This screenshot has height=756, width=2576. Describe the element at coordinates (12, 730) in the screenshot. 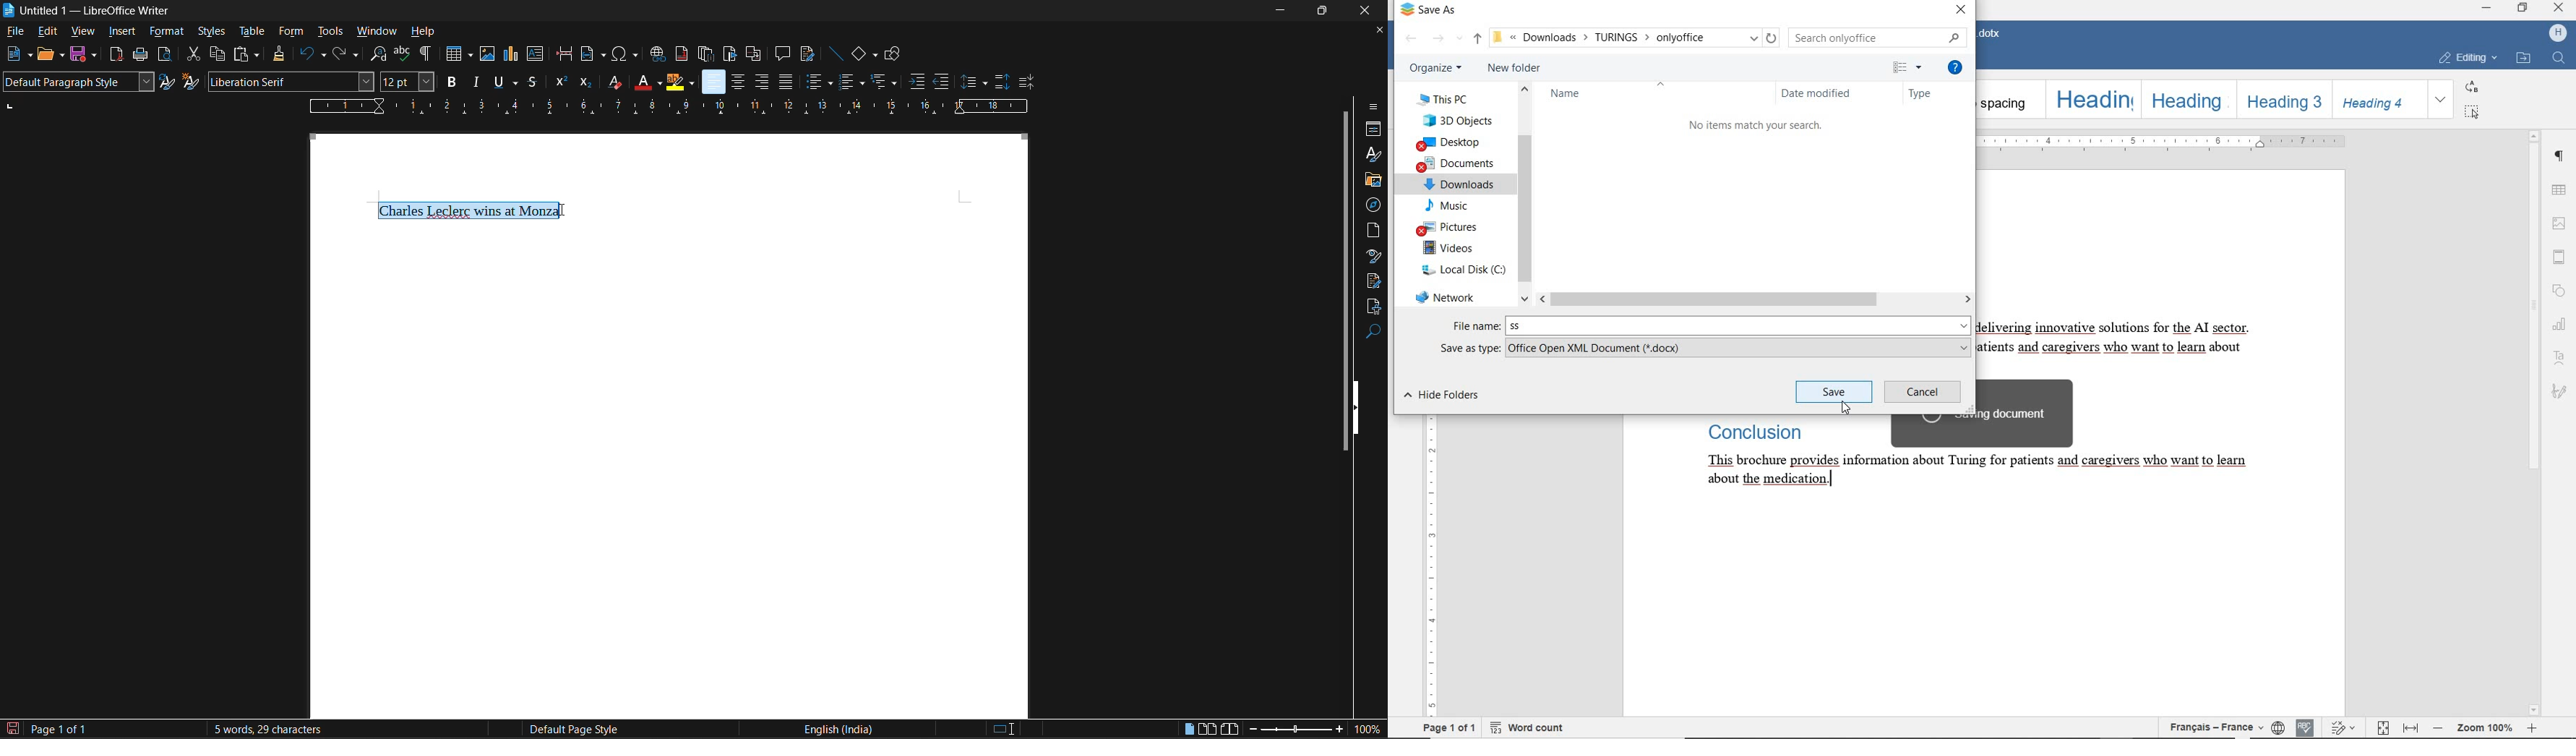

I see `click to save` at that location.